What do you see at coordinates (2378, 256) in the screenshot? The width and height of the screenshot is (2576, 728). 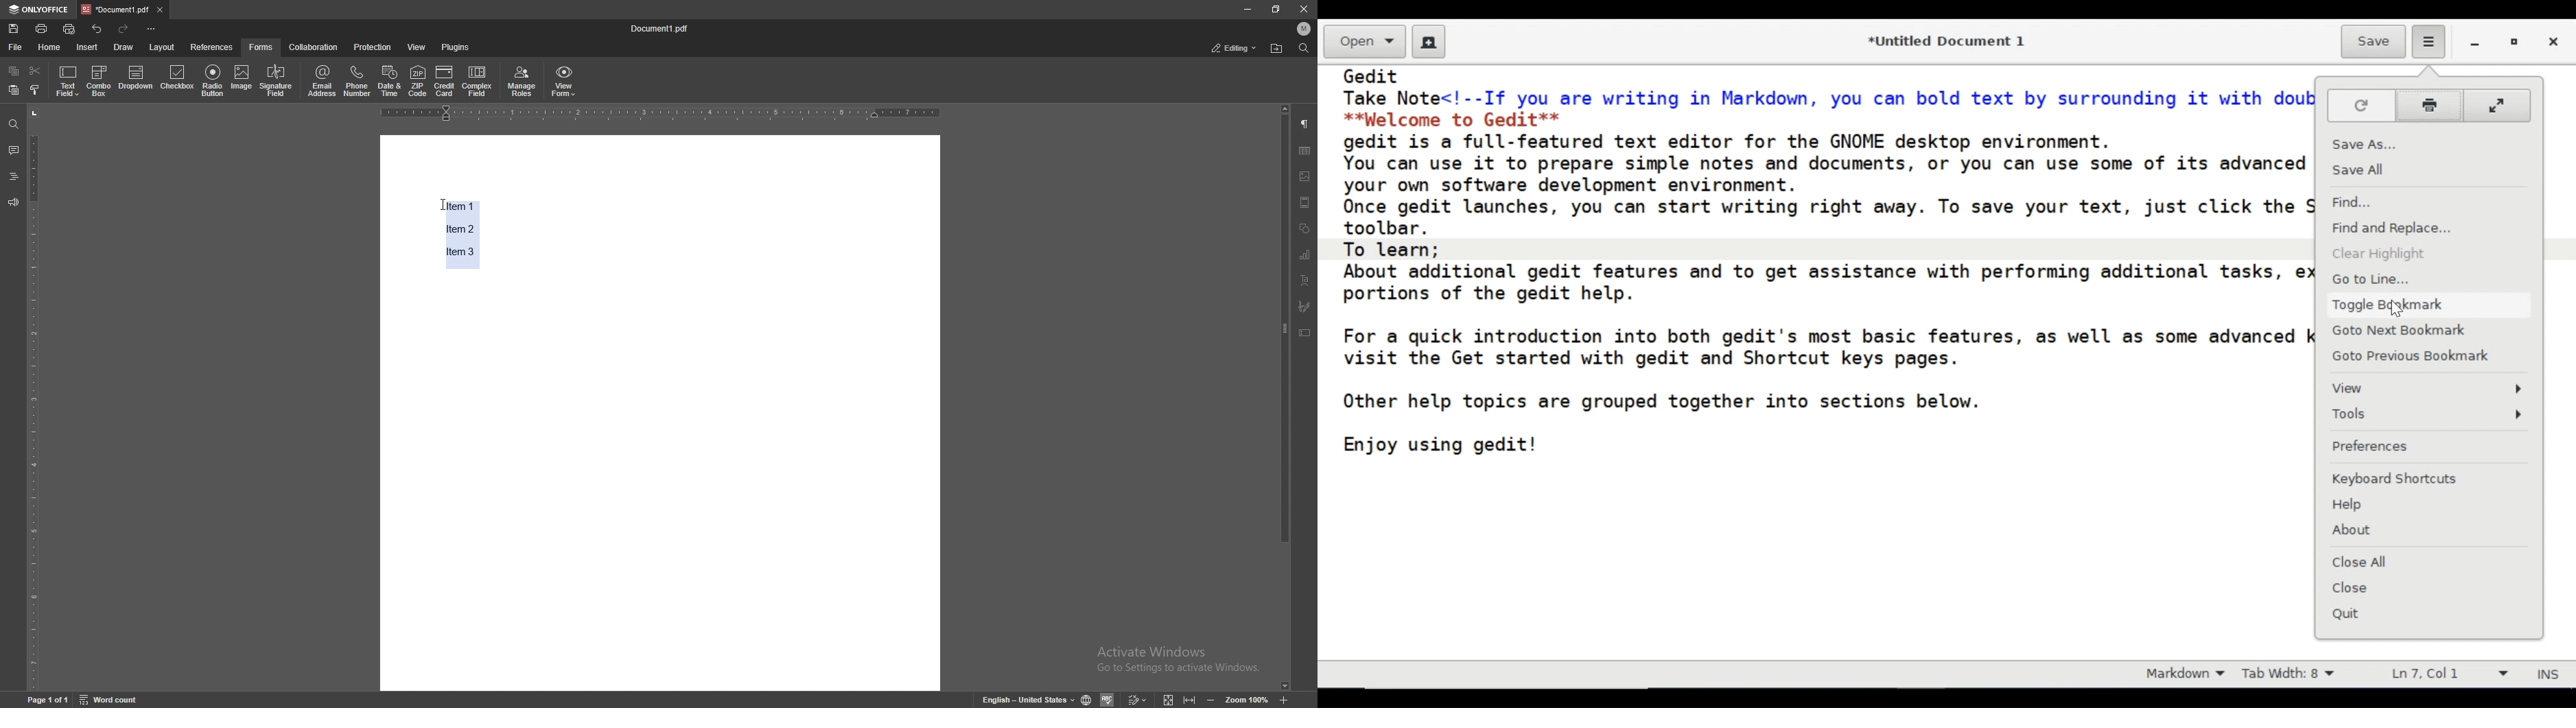 I see `Clear Highlight` at bounding box center [2378, 256].